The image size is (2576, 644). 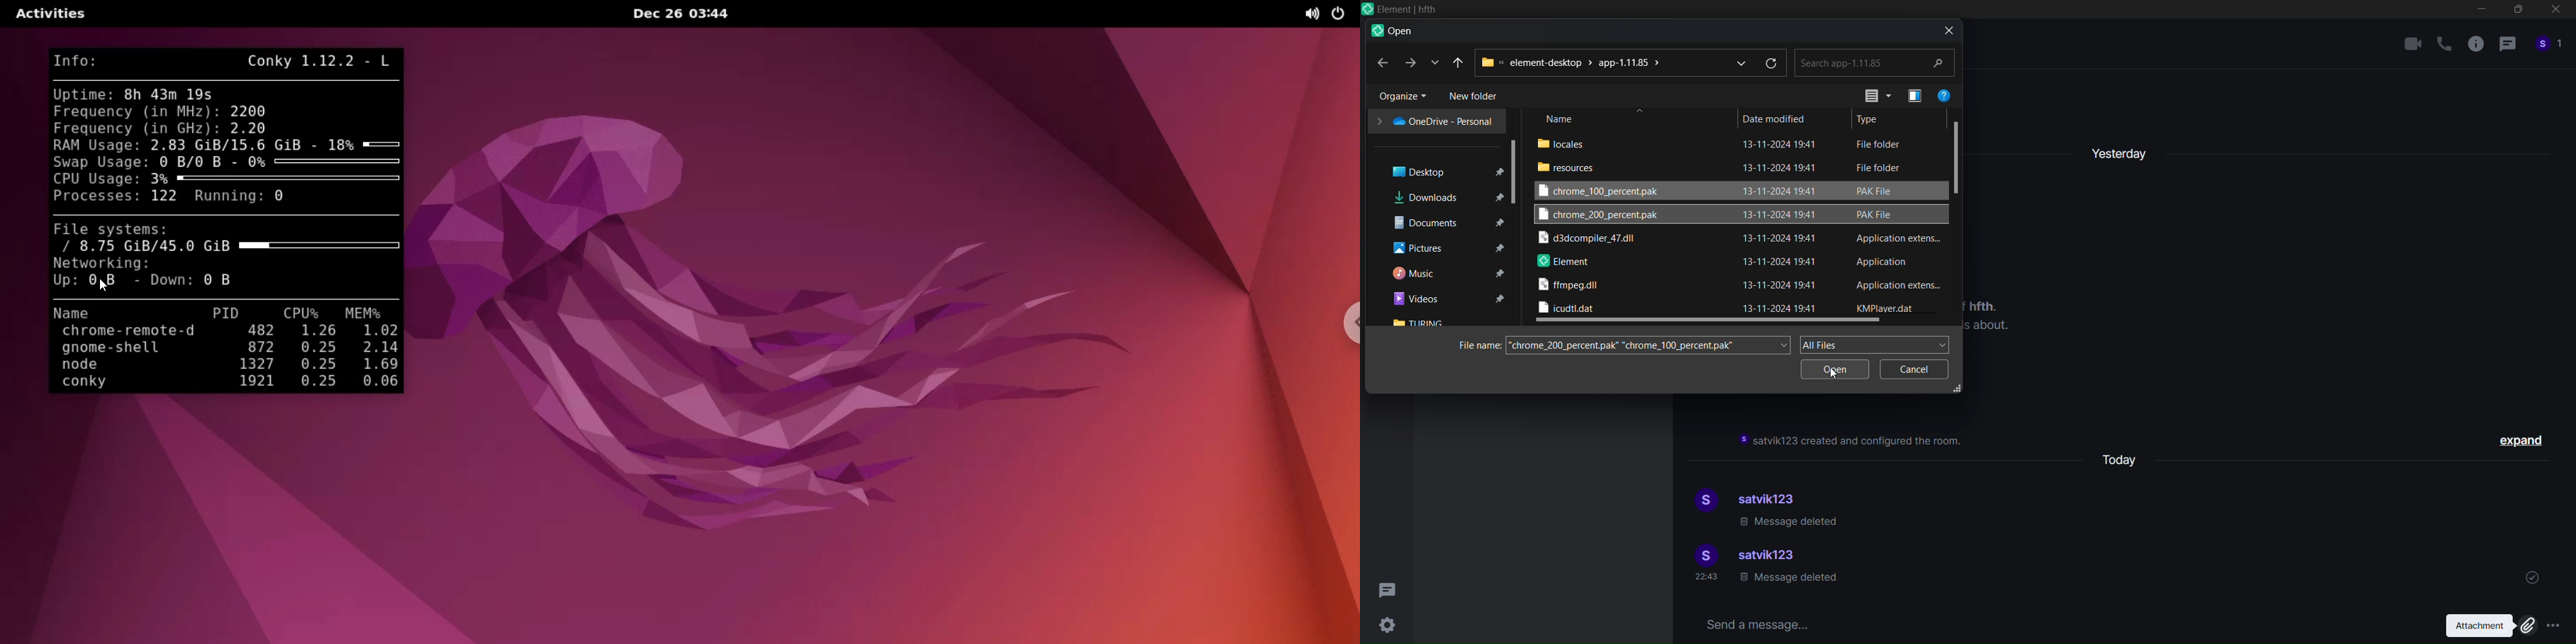 I want to click on name, so click(x=1561, y=119).